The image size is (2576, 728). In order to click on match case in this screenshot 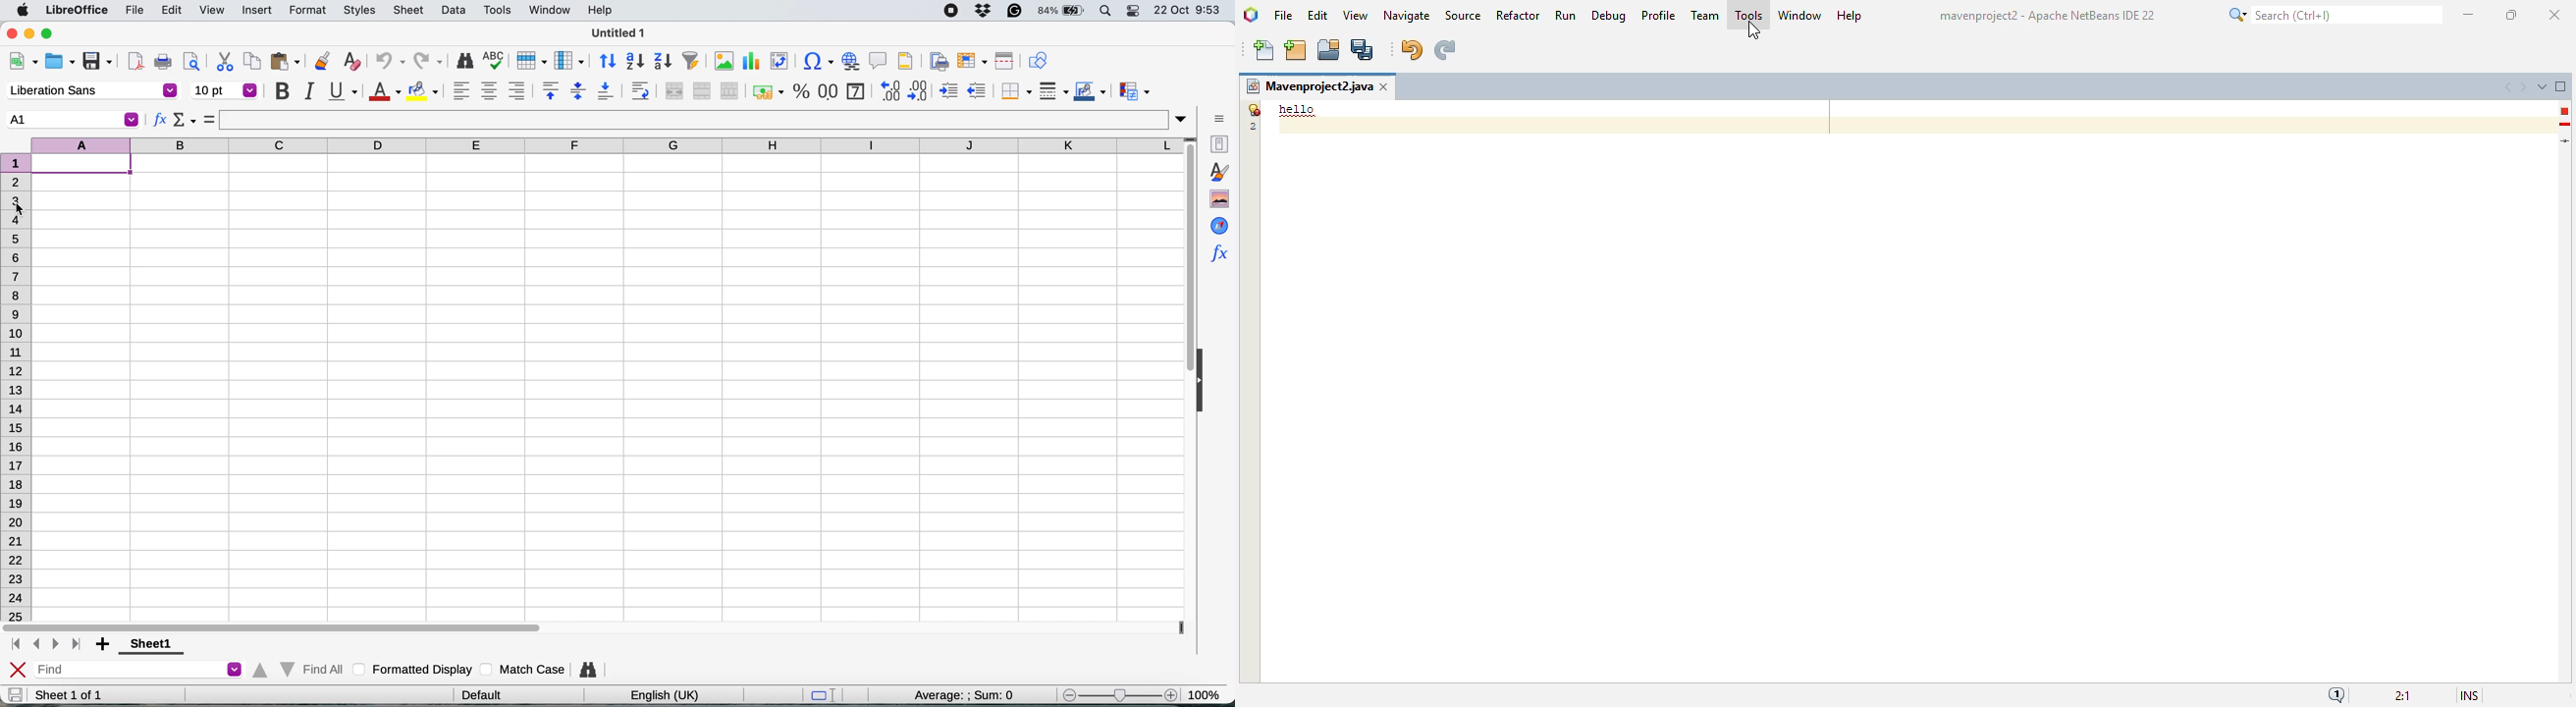, I will do `click(523, 669)`.